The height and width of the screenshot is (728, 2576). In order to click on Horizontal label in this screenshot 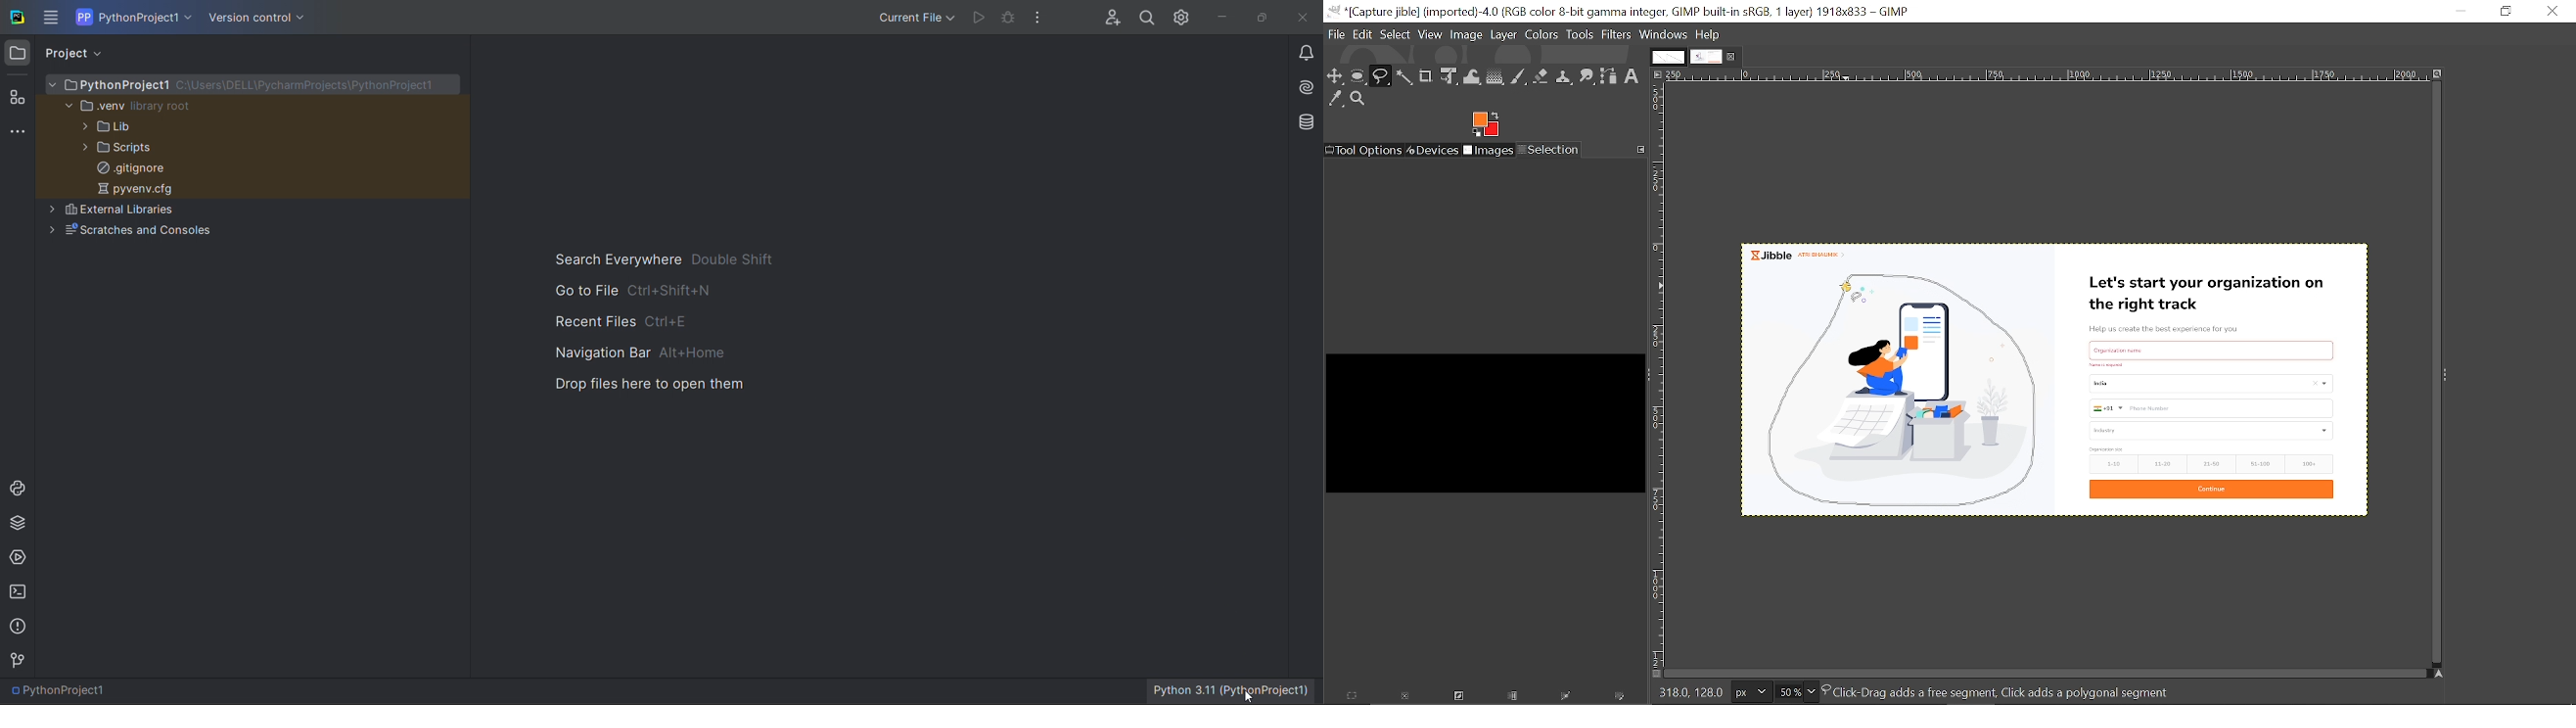, I will do `click(2046, 76)`.